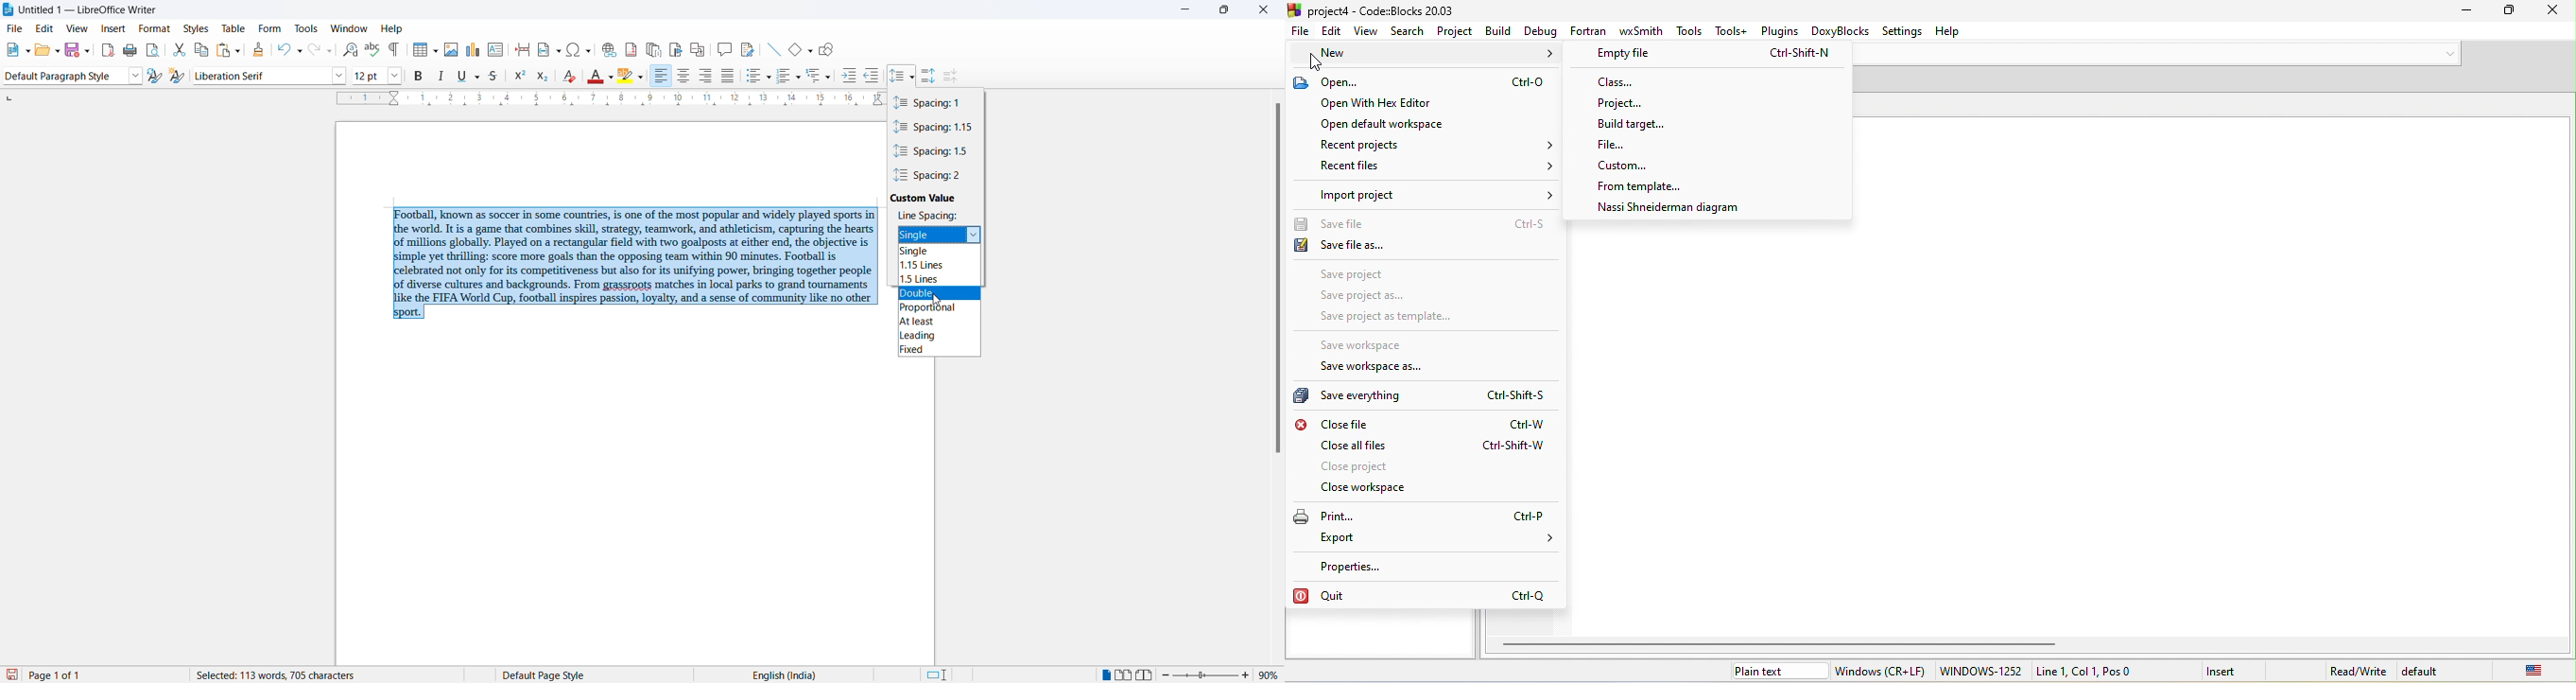 The height and width of the screenshot is (700, 2576). I want to click on decrease paragraph spacing, so click(953, 76).